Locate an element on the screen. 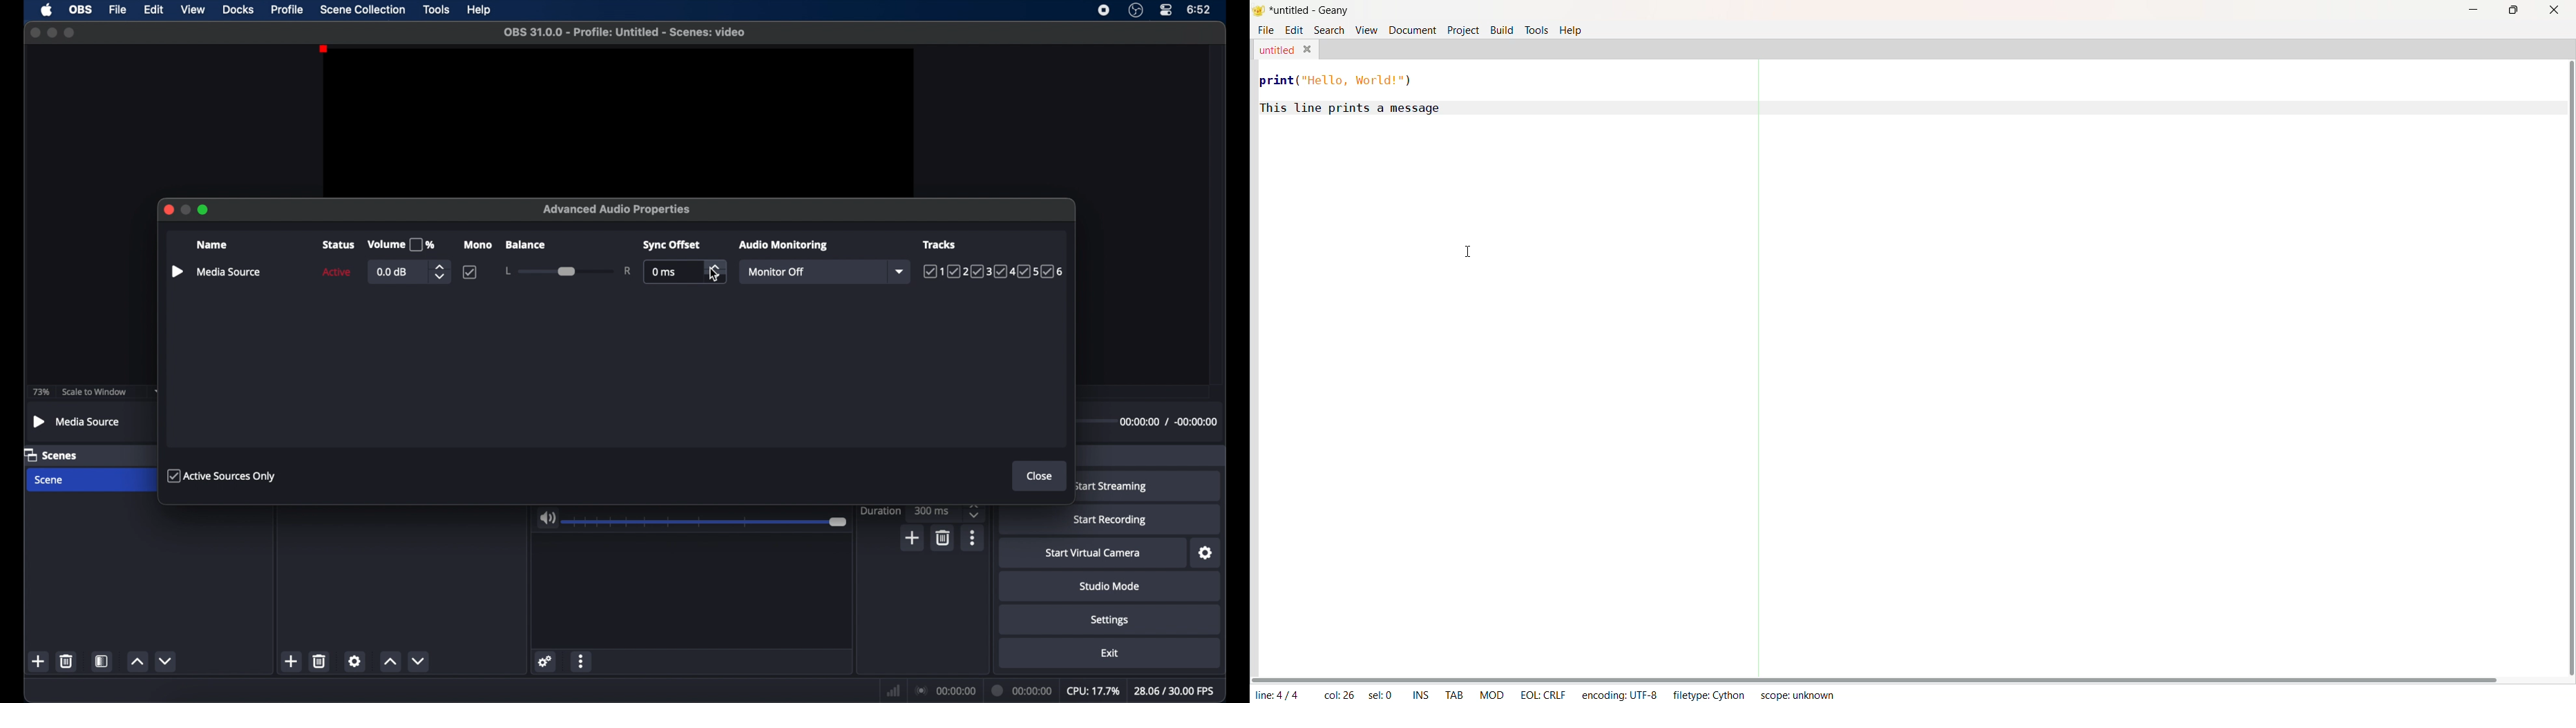 The width and height of the screenshot is (2576, 728). more options is located at coordinates (973, 538).